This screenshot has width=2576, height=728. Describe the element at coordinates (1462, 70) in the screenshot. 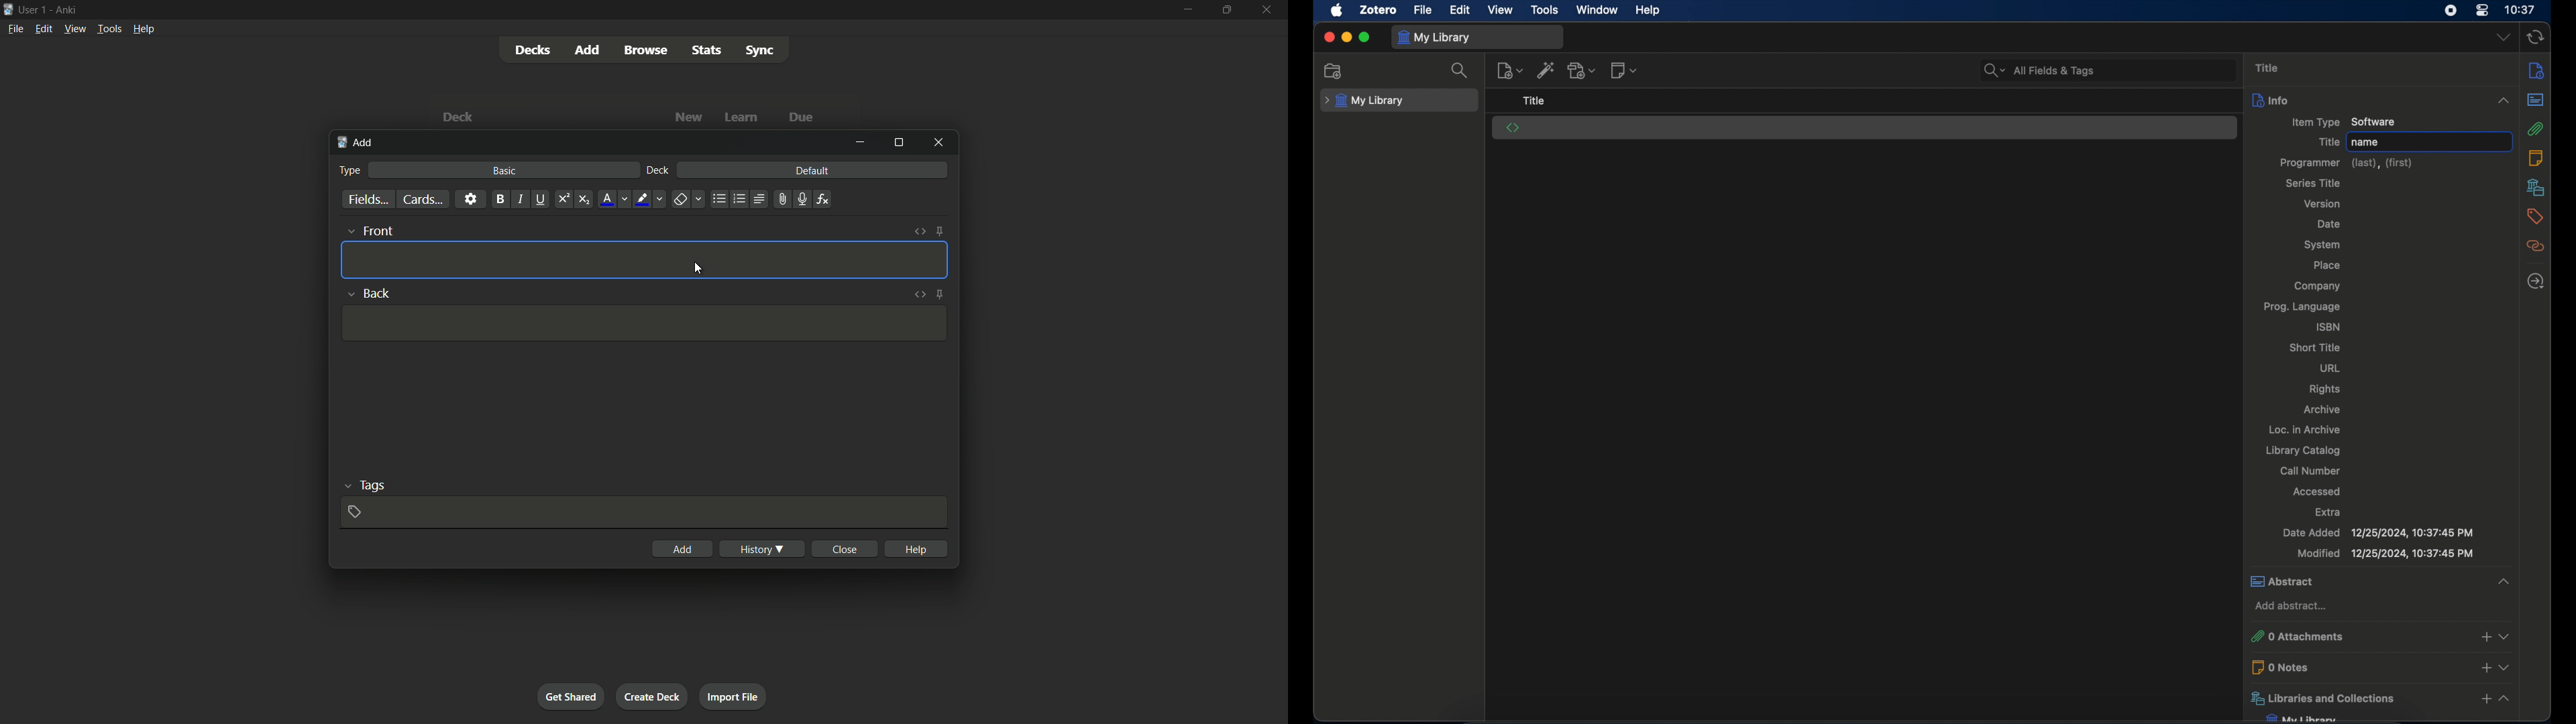

I see `search` at that location.